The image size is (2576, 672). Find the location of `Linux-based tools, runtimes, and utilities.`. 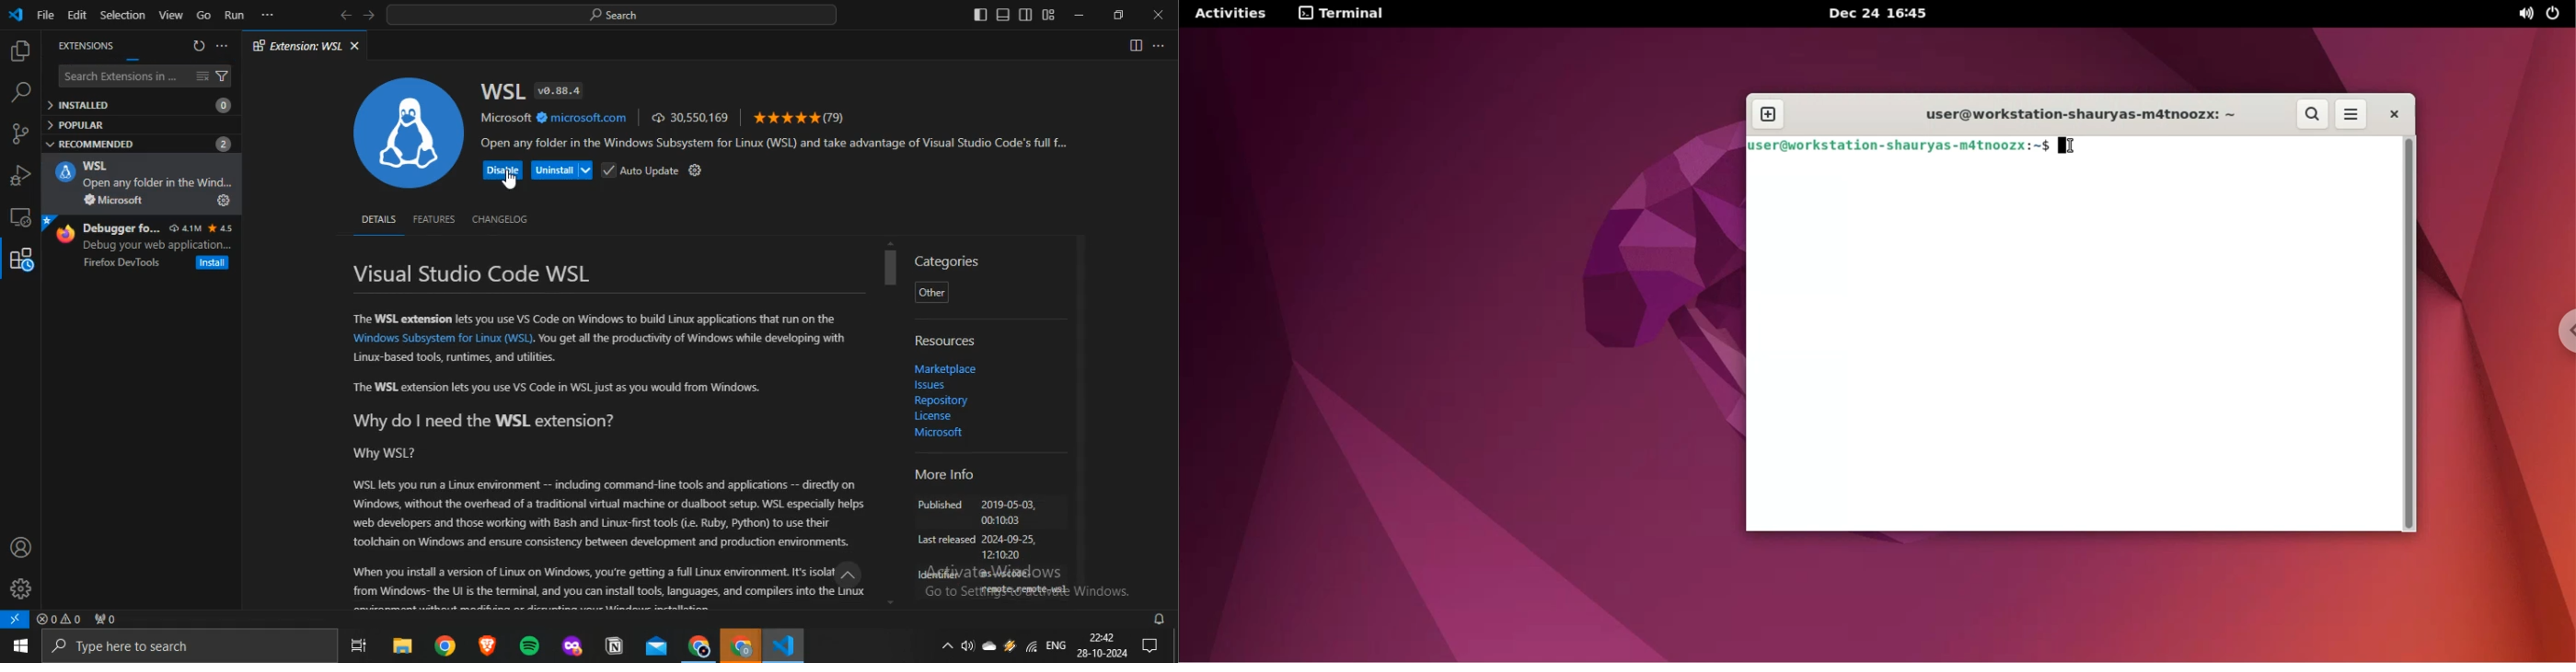

Linux-based tools, runtimes, and utilities. is located at coordinates (455, 357).